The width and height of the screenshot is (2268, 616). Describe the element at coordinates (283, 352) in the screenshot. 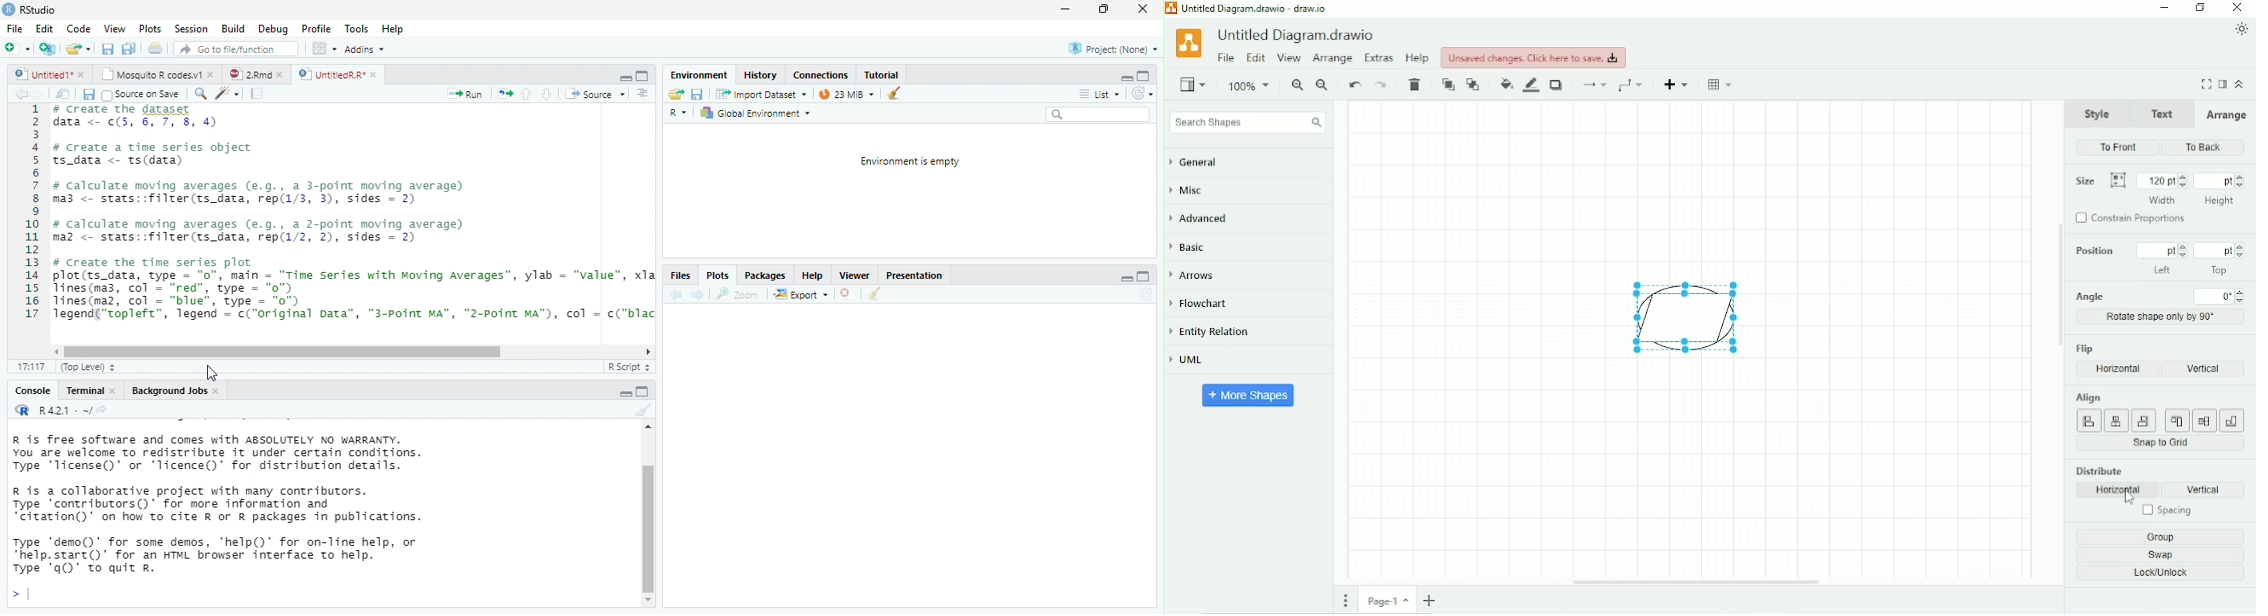

I see `horizontal scrollbar` at that location.